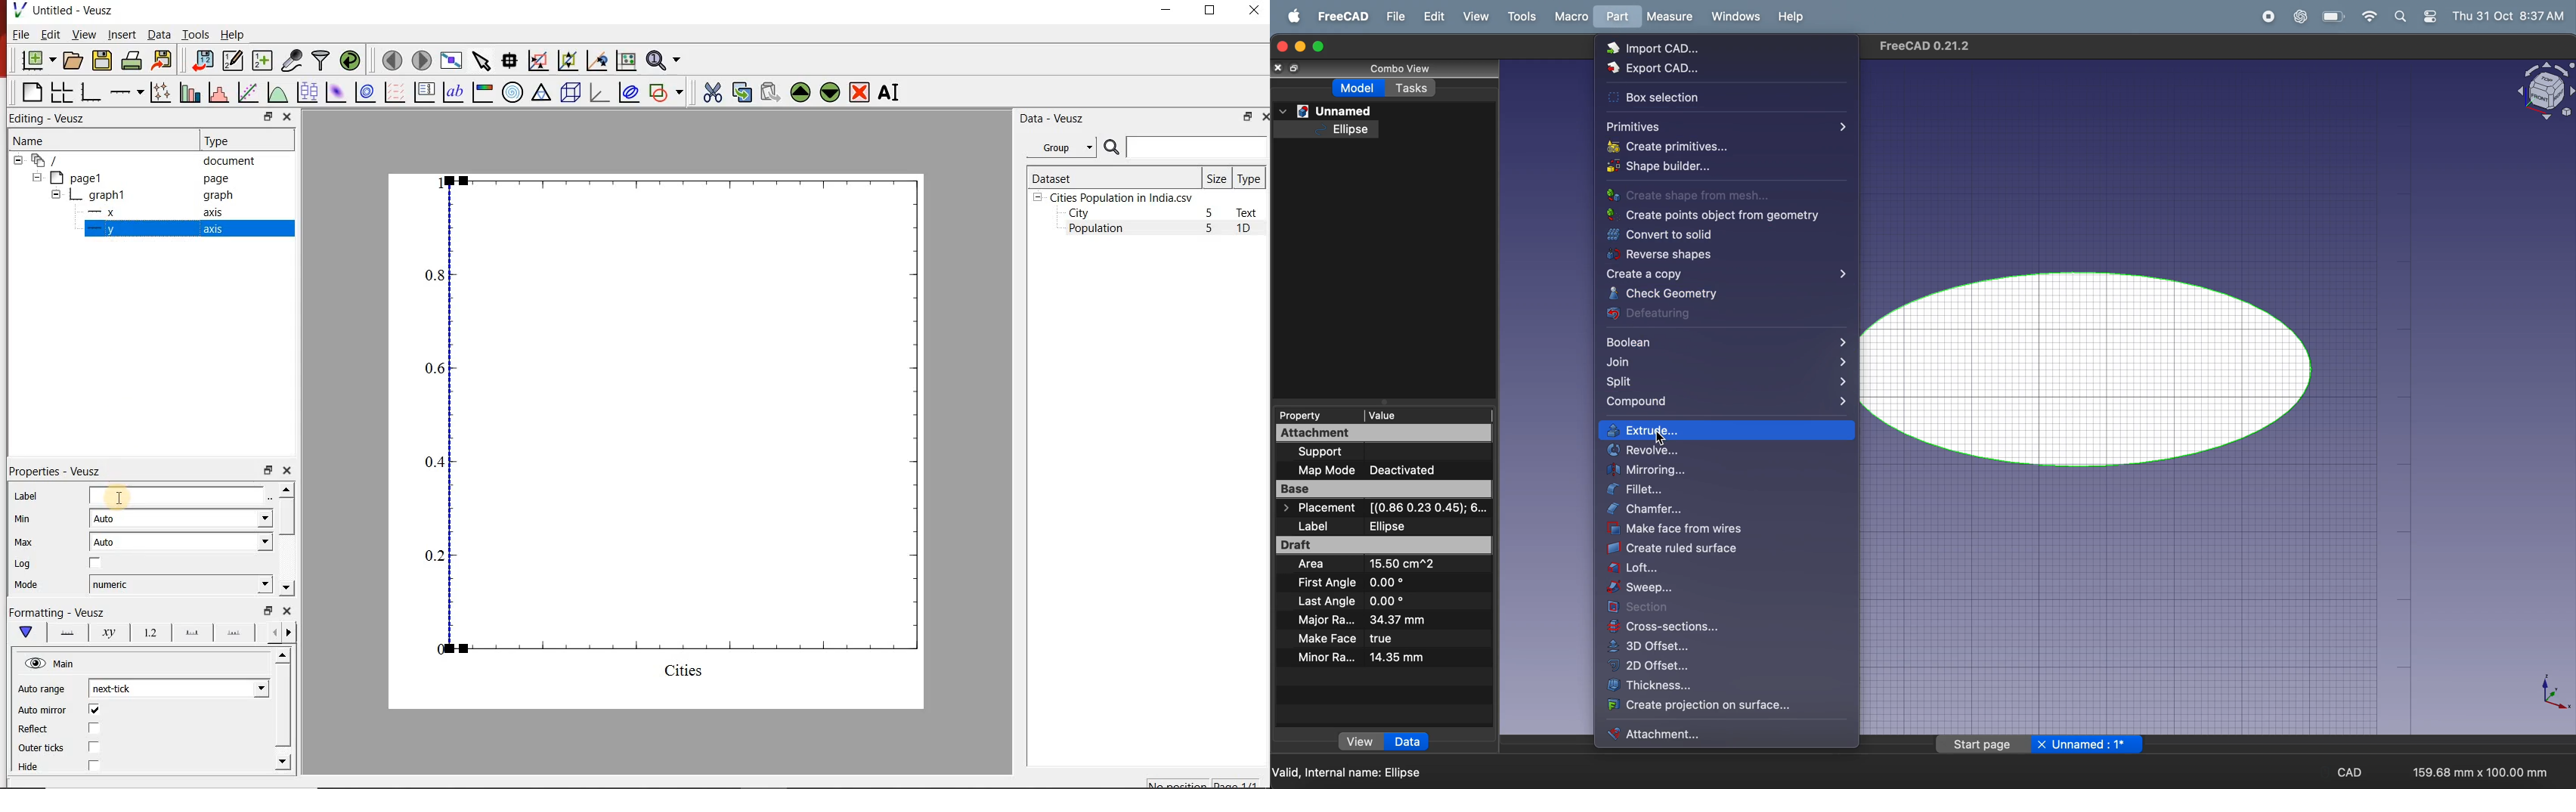 The height and width of the screenshot is (812, 2576). I want to click on move the selected widget down, so click(830, 92).